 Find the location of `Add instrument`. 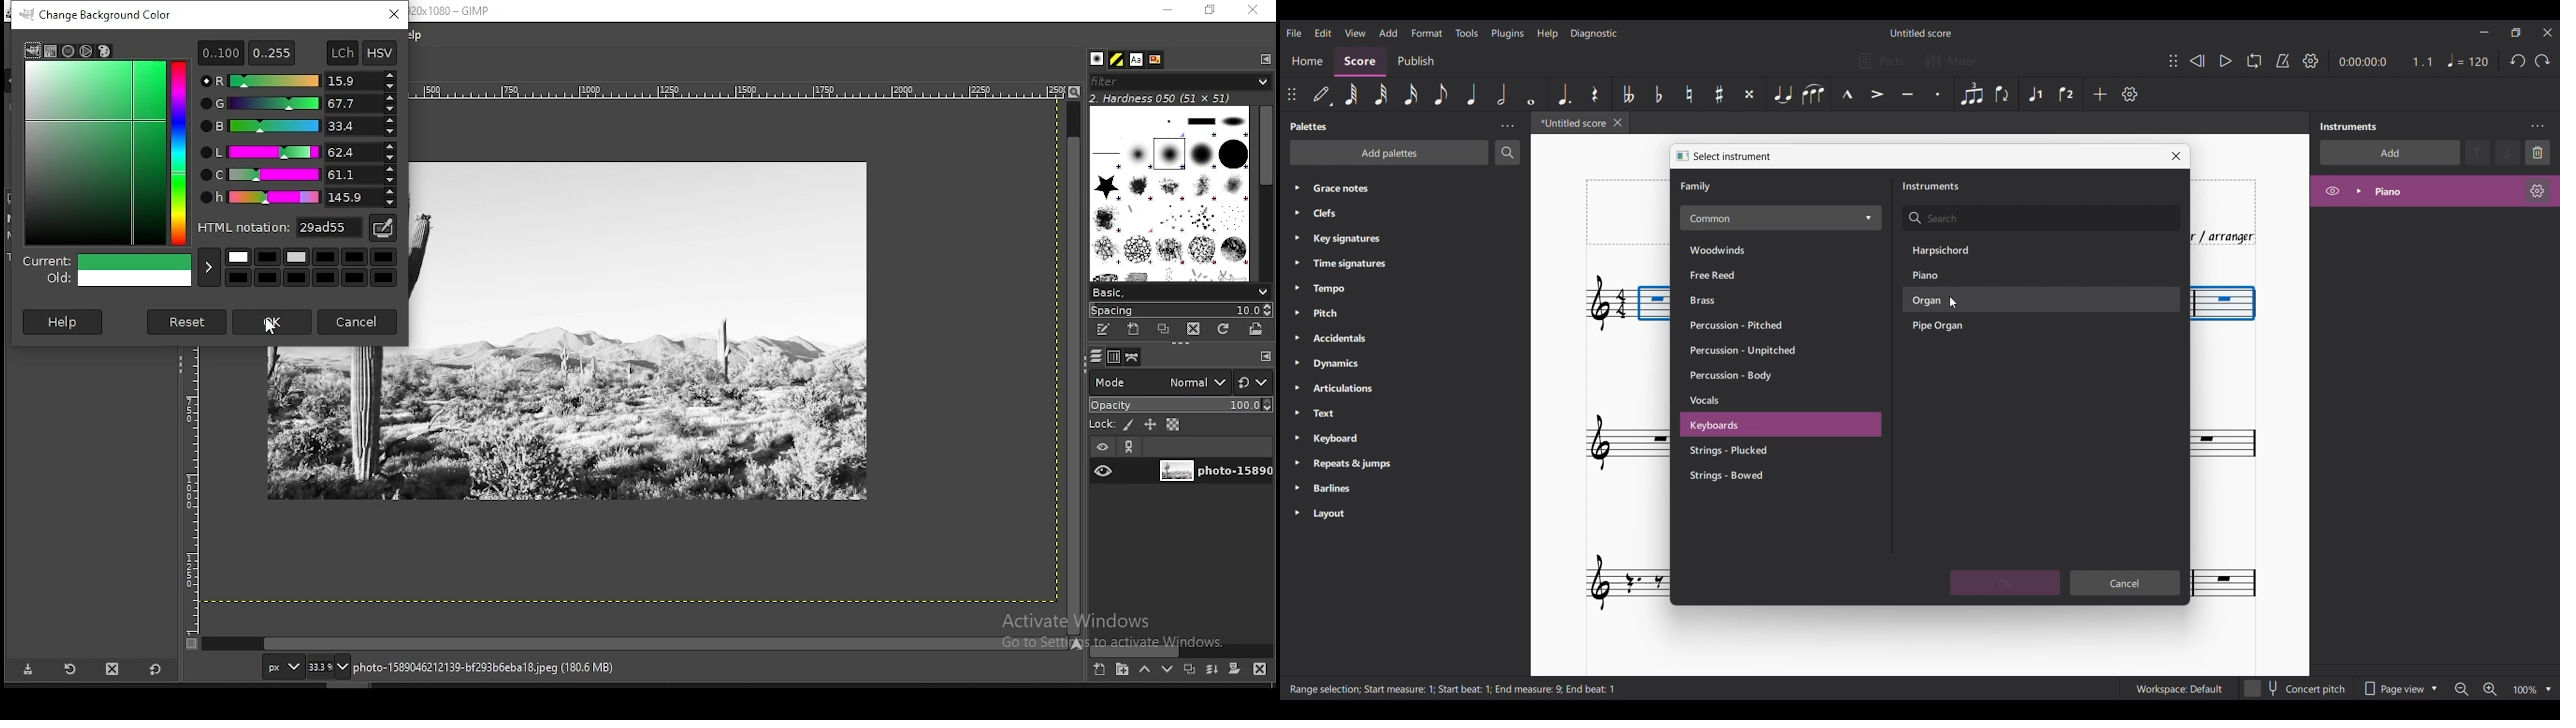

Add instrument is located at coordinates (2390, 153).